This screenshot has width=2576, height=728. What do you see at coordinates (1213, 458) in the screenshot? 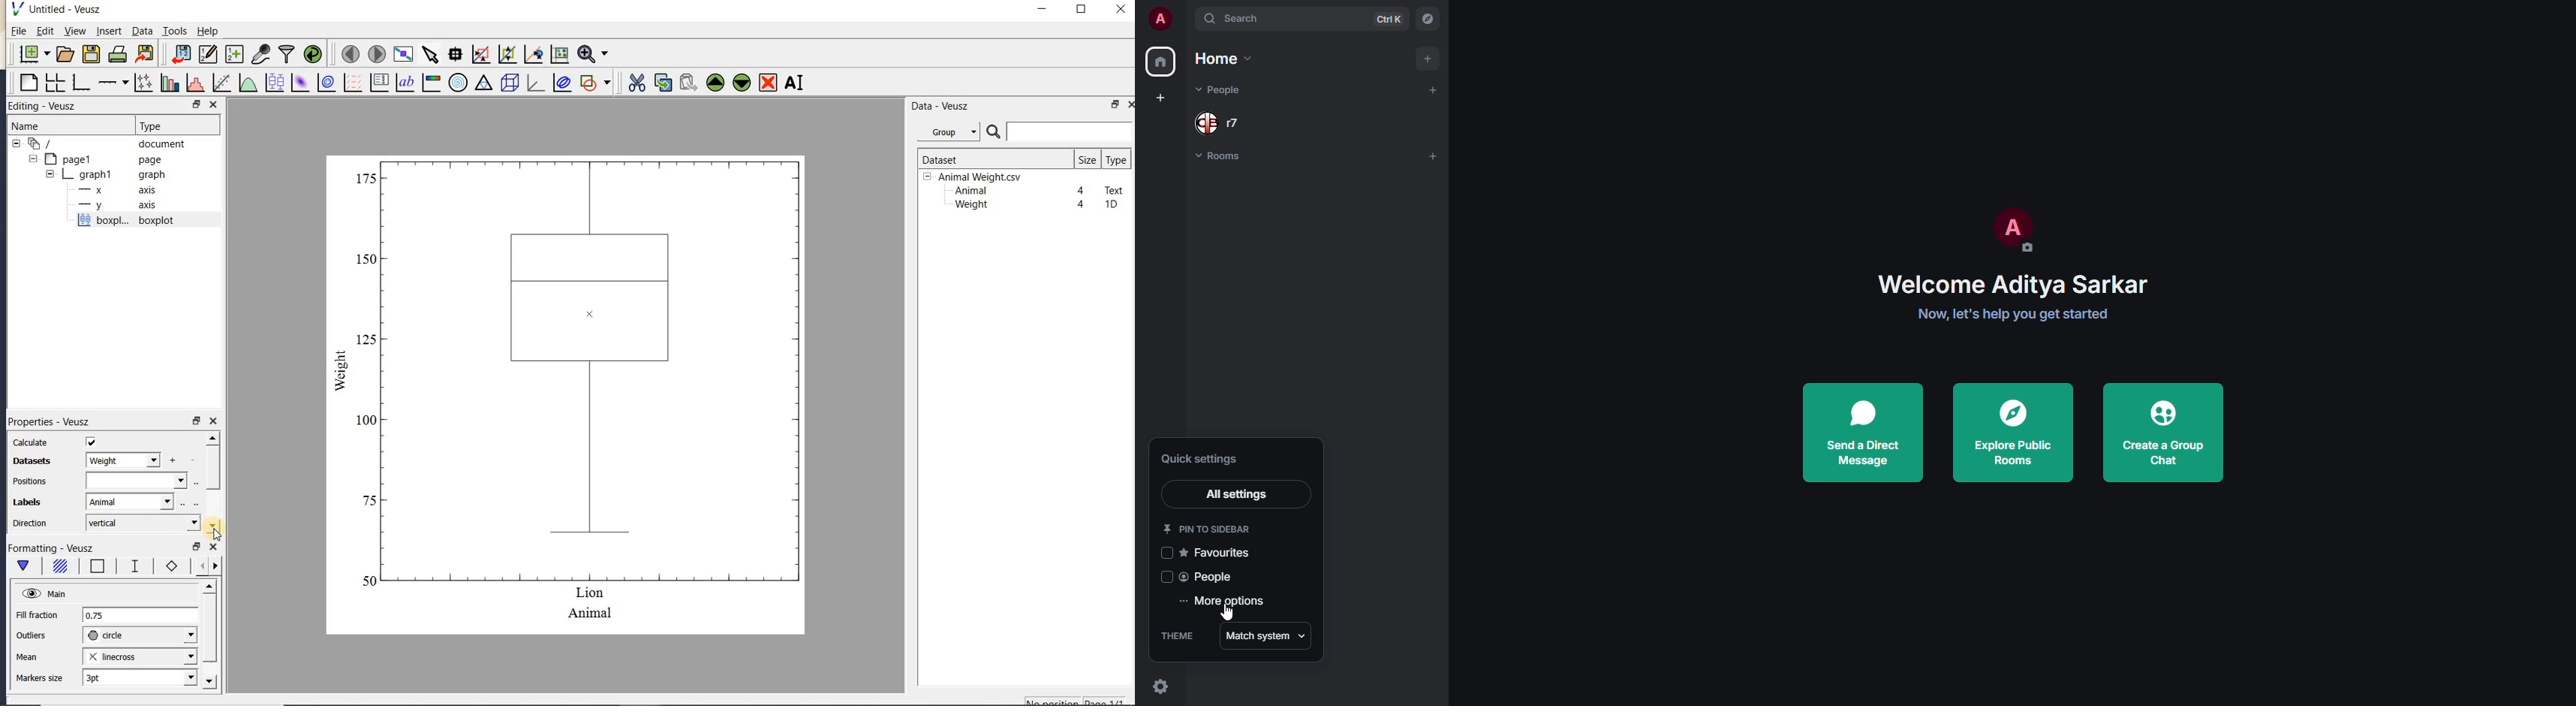
I see `quick settings` at bounding box center [1213, 458].